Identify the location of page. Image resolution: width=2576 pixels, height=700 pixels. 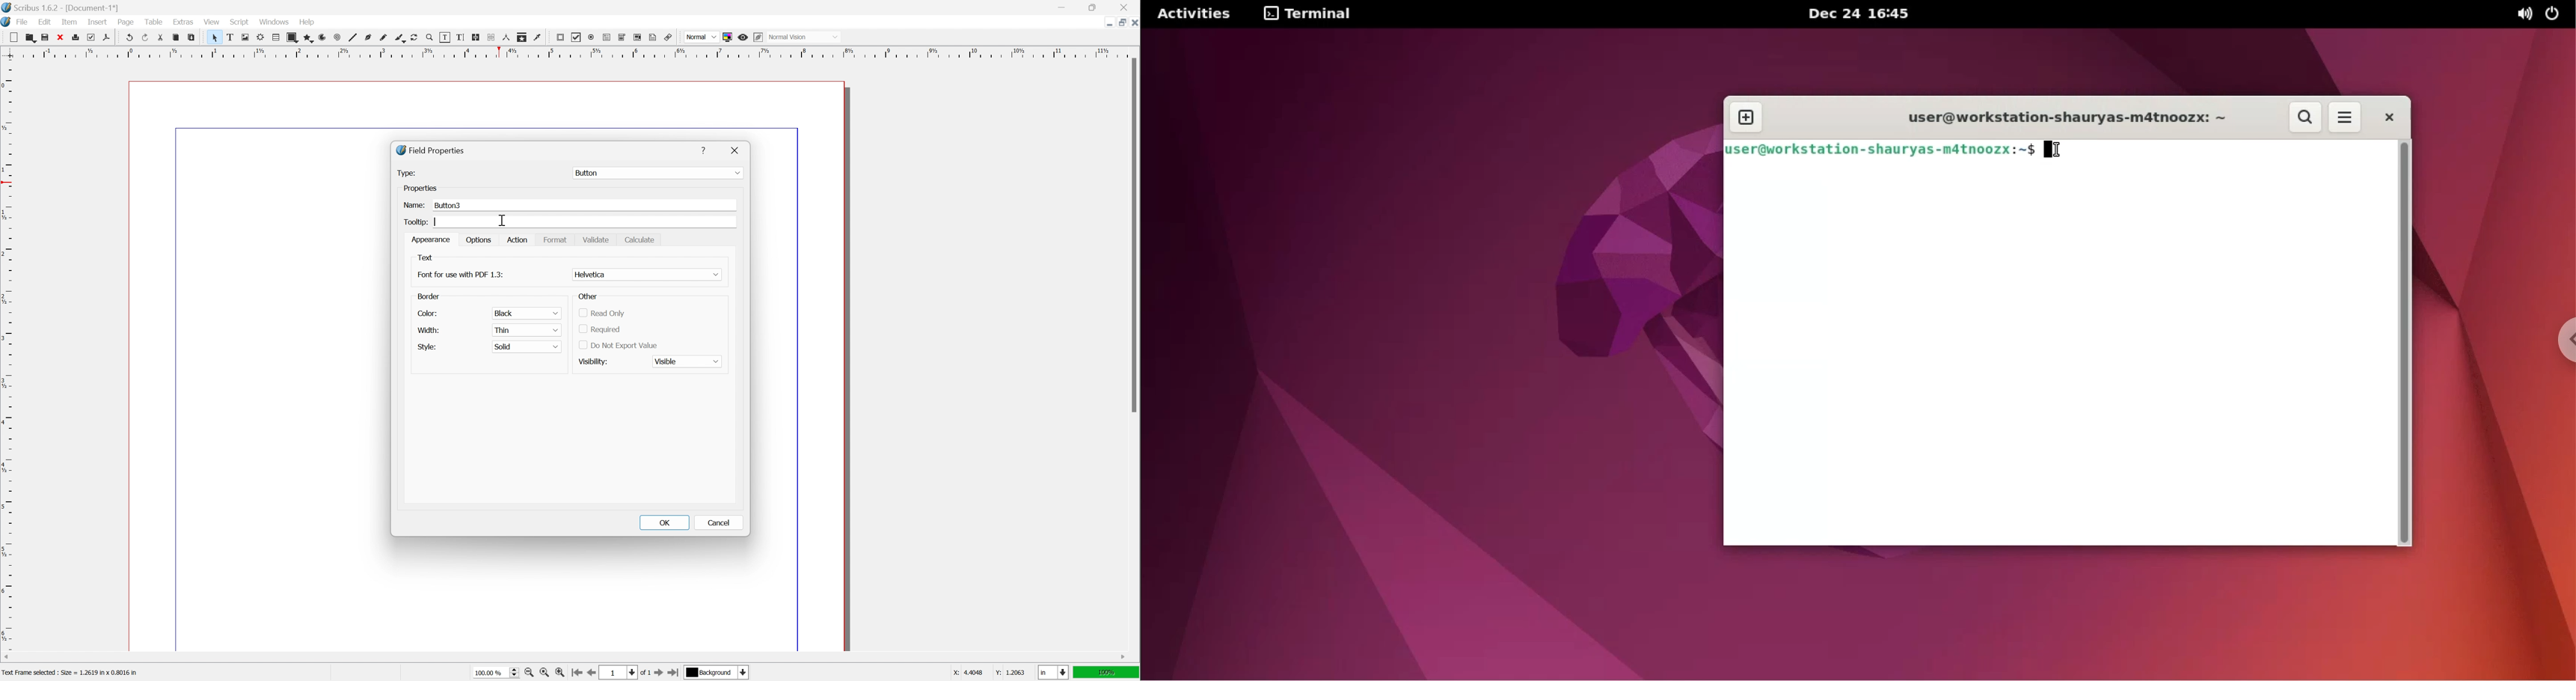
(126, 23).